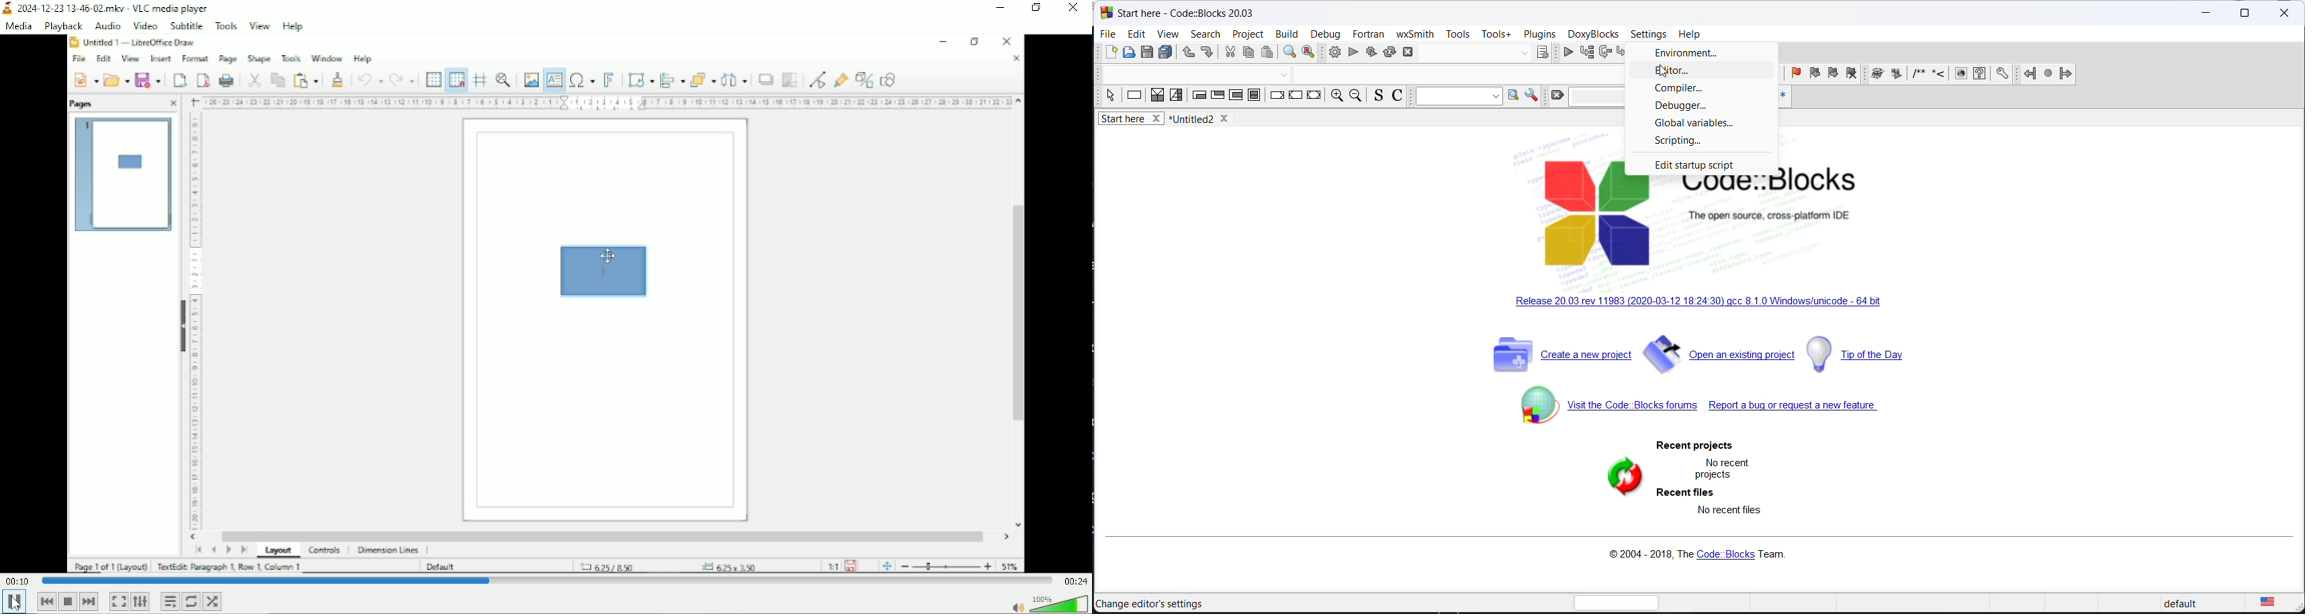  What do you see at coordinates (68, 602) in the screenshot?
I see `Stop playback` at bounding box center [68, 602].